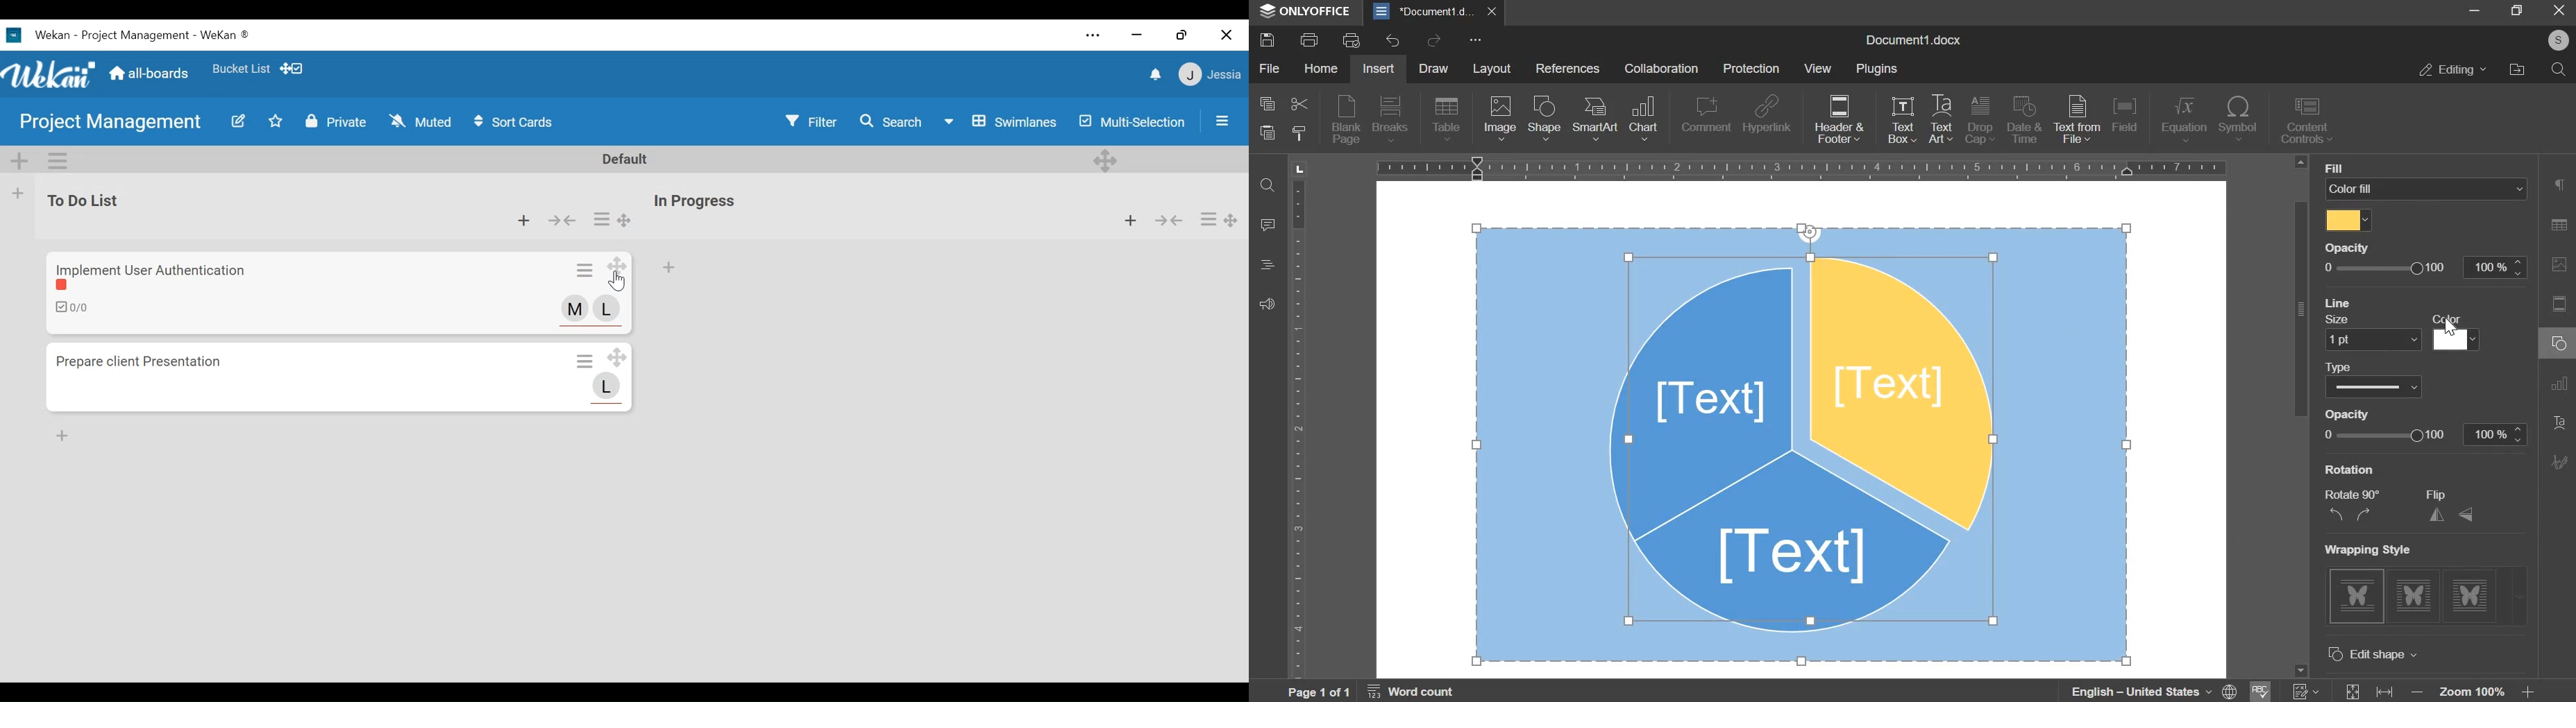  I want to click on Close, so click(2559, 12).